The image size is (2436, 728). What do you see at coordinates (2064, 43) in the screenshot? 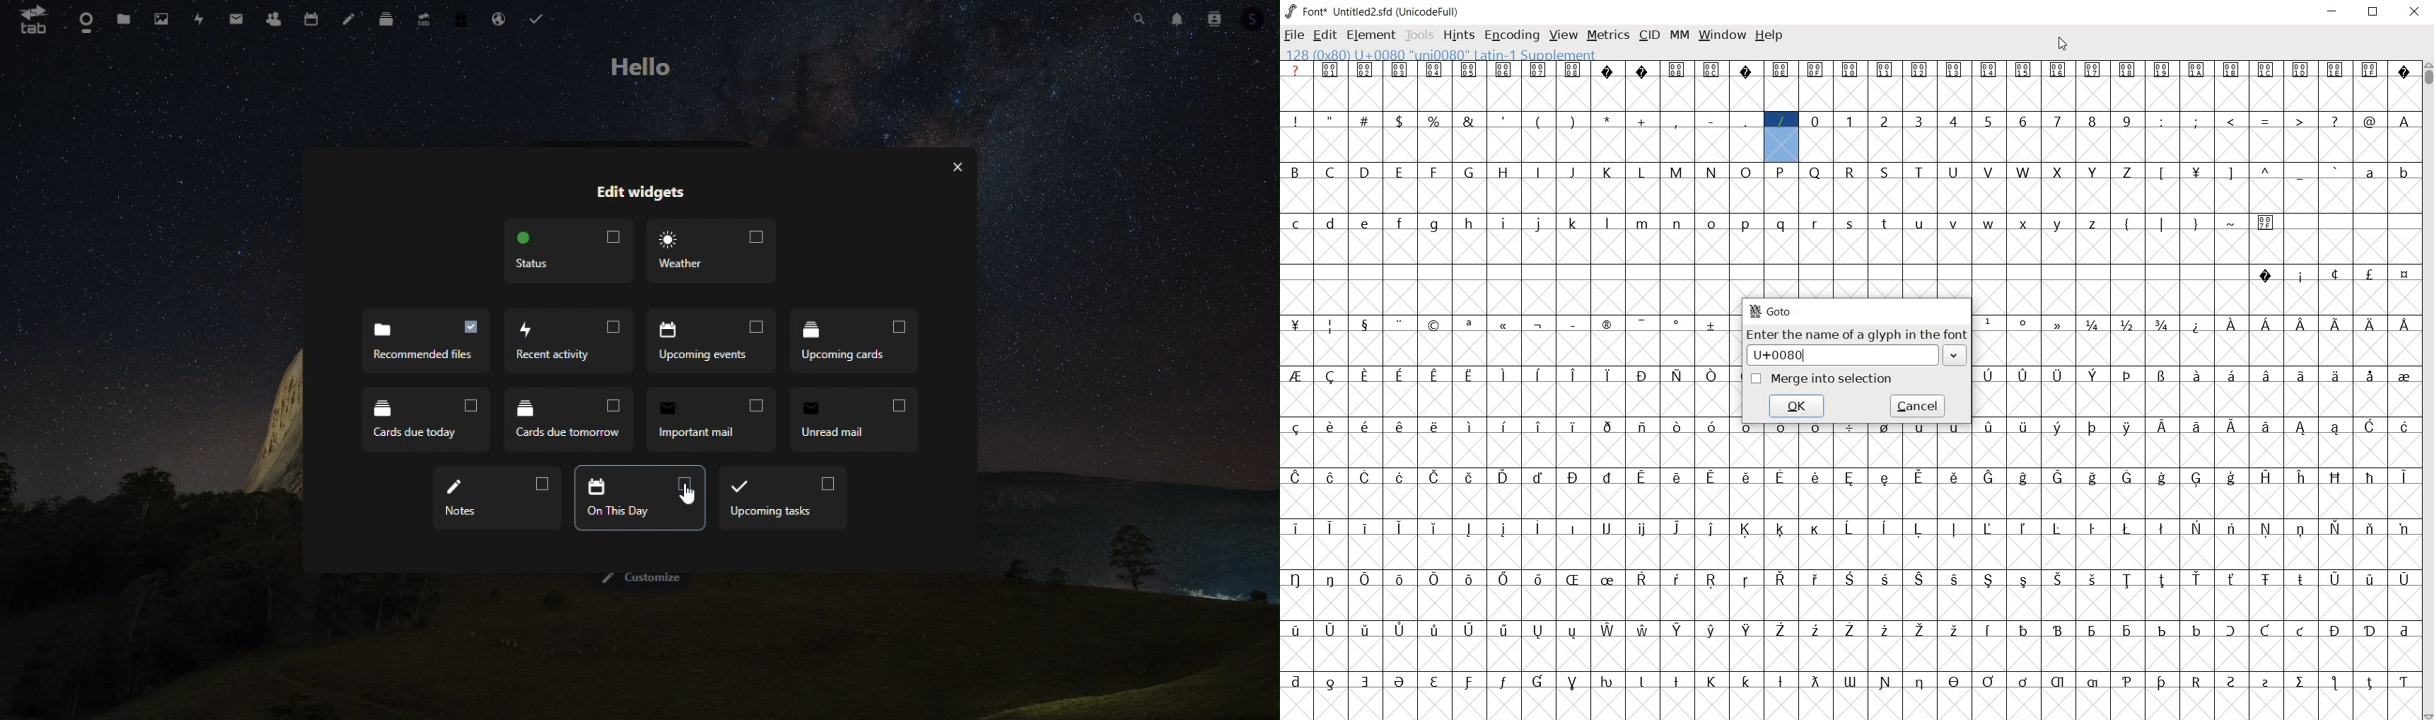
I see `CURSOR` at bounding box center [2064, 43].